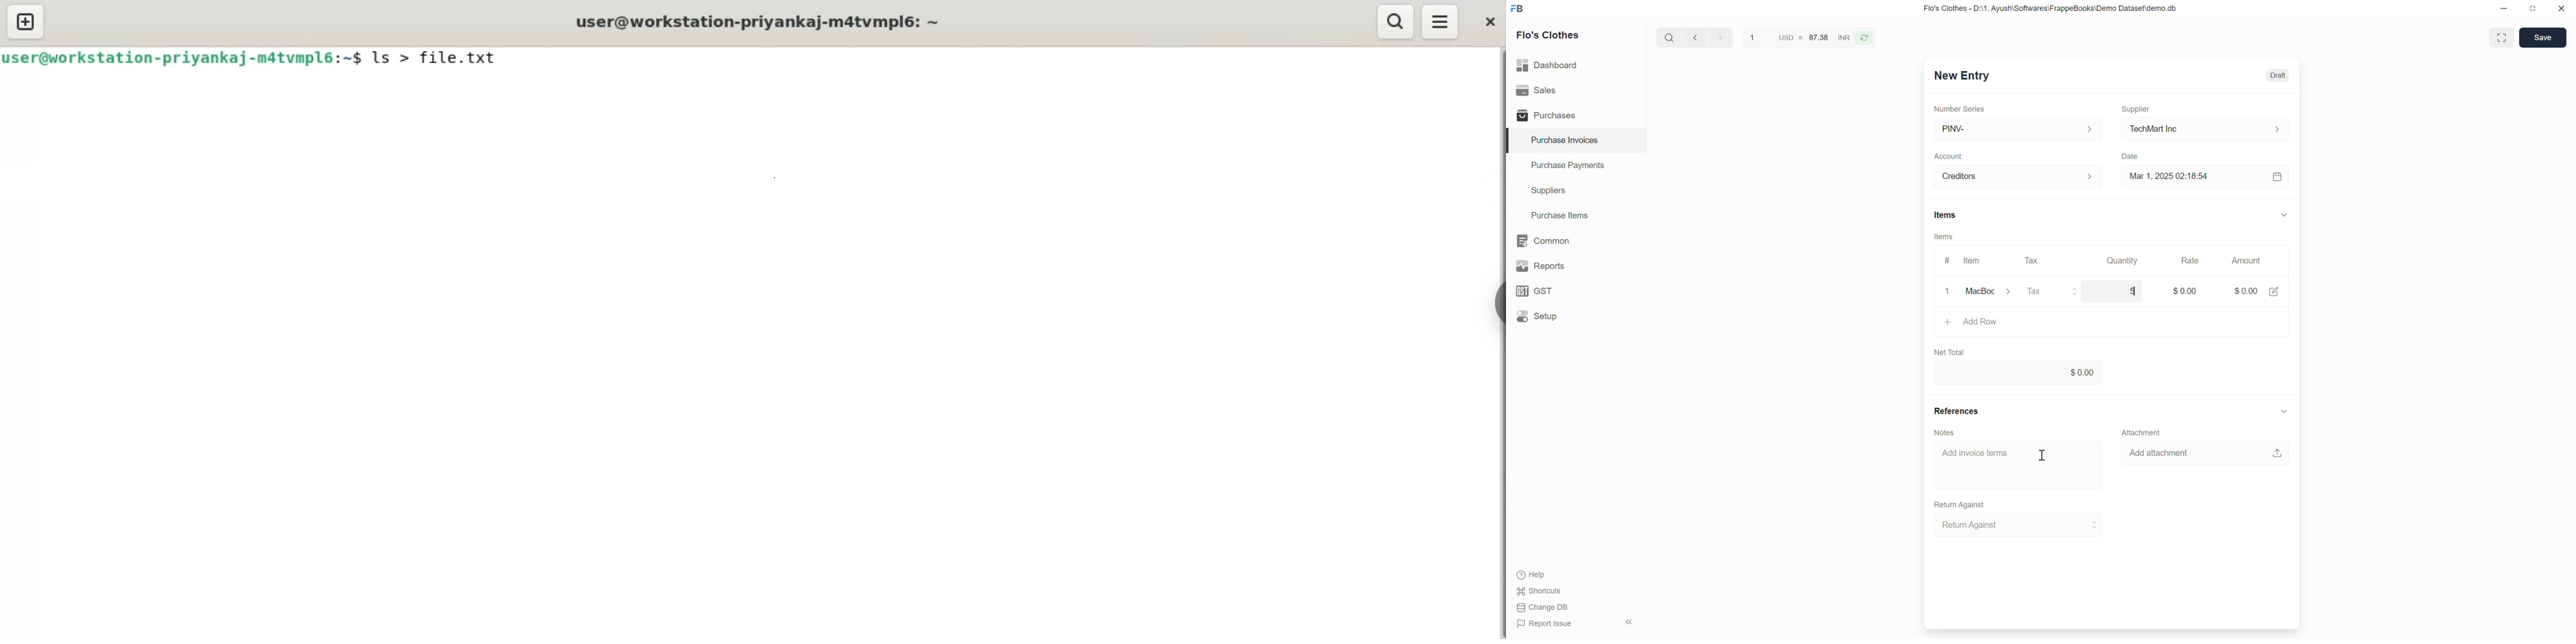 The width and height of the screenshot is (2576, 644). Describe the element at coordinates (1949, 293) in the screenshot. I see `clear/remove input` at that location.